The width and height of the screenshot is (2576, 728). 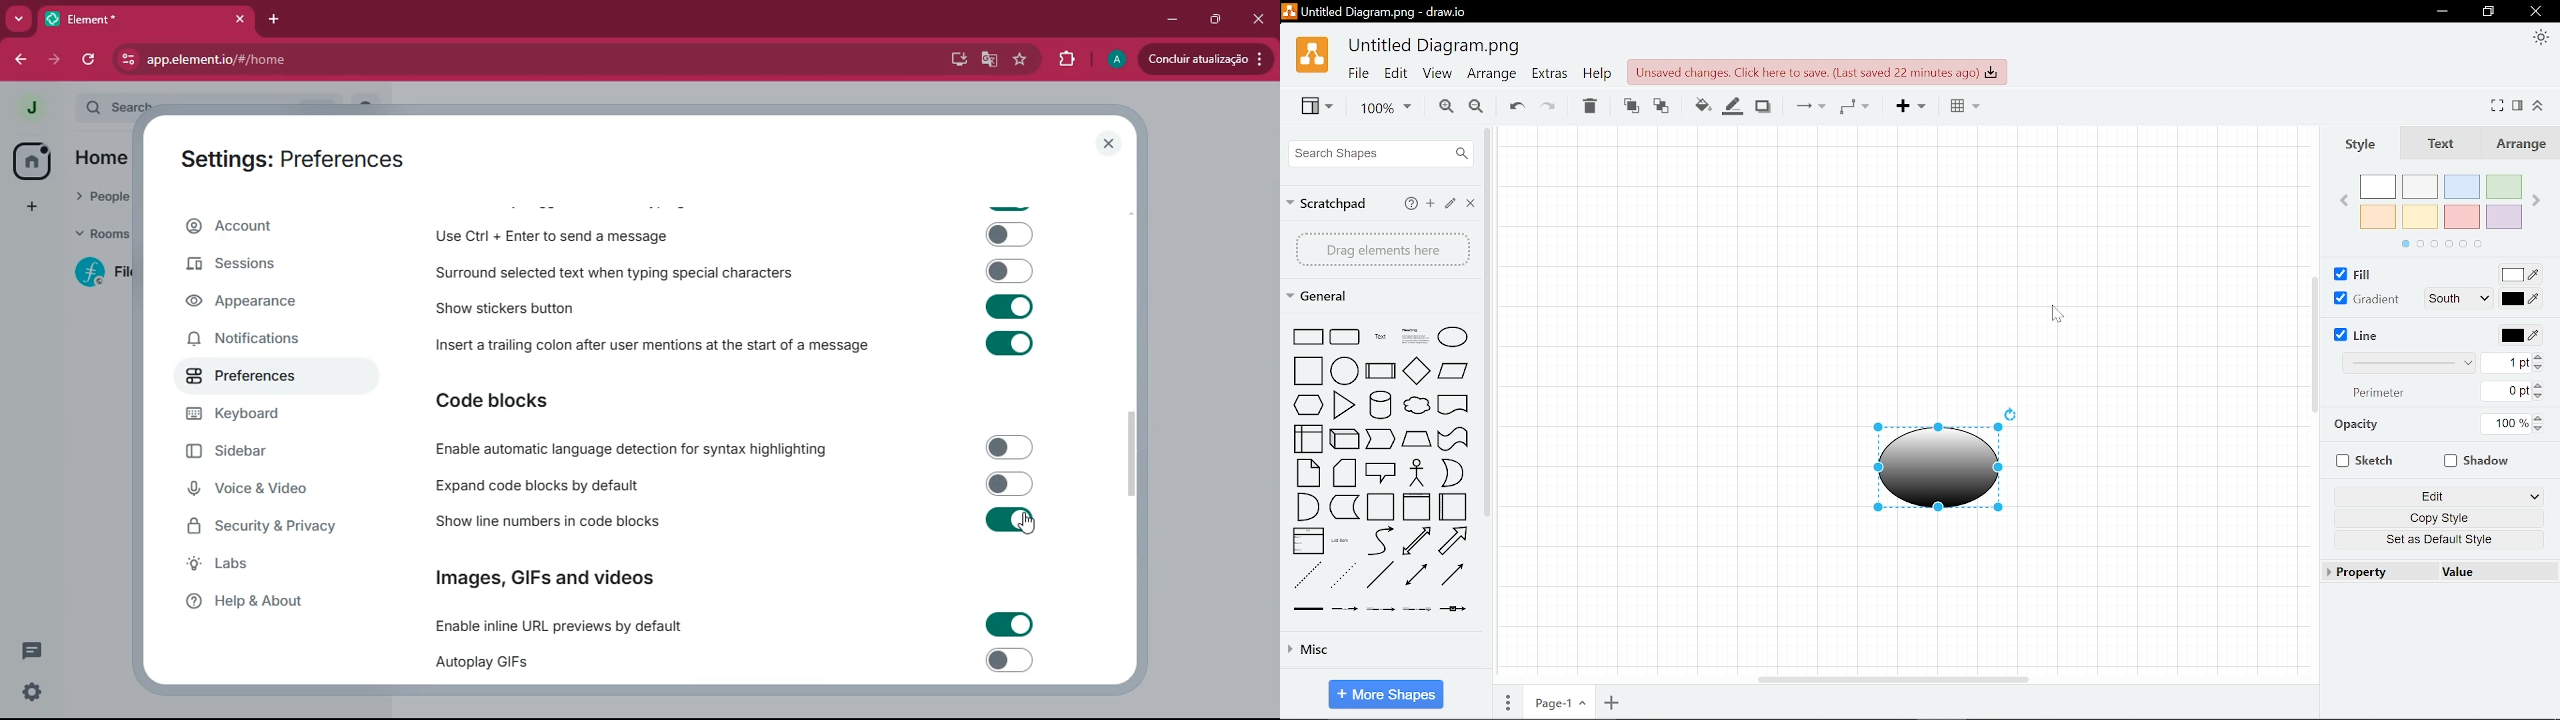 I want to click on Increase perimeter, so click(x=2541, y=384).